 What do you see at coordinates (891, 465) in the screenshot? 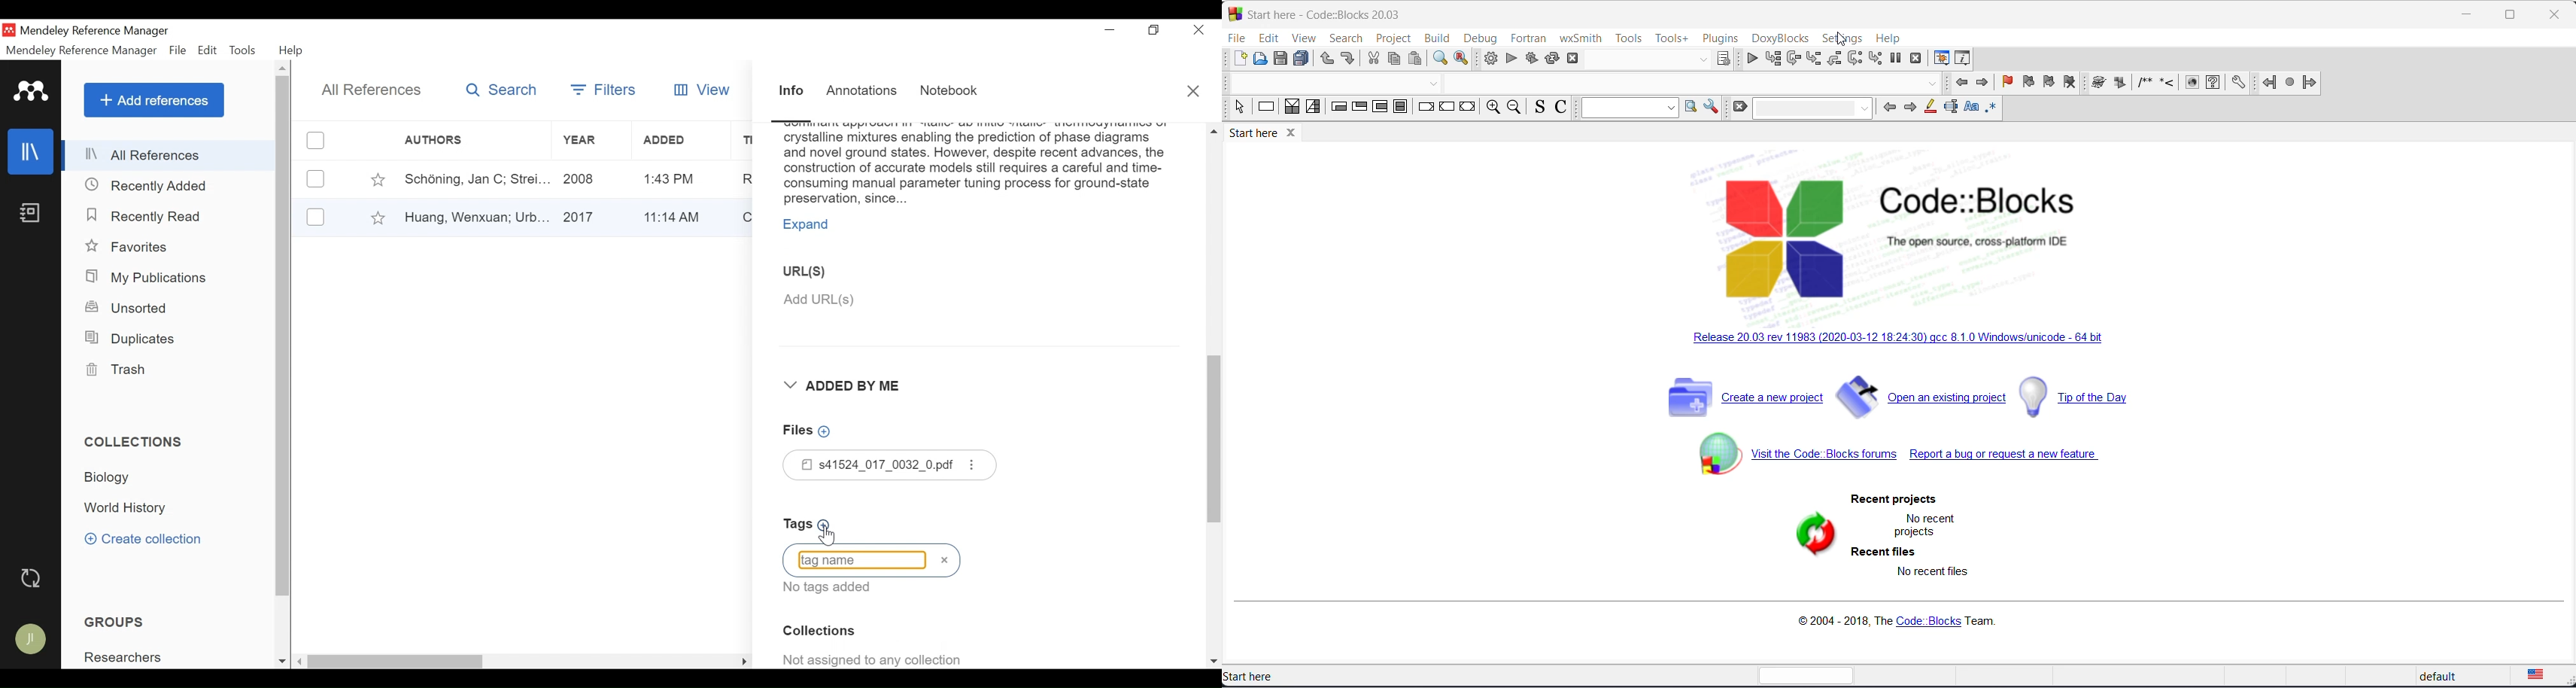
I see `Files` at bounding box center [891, 465].